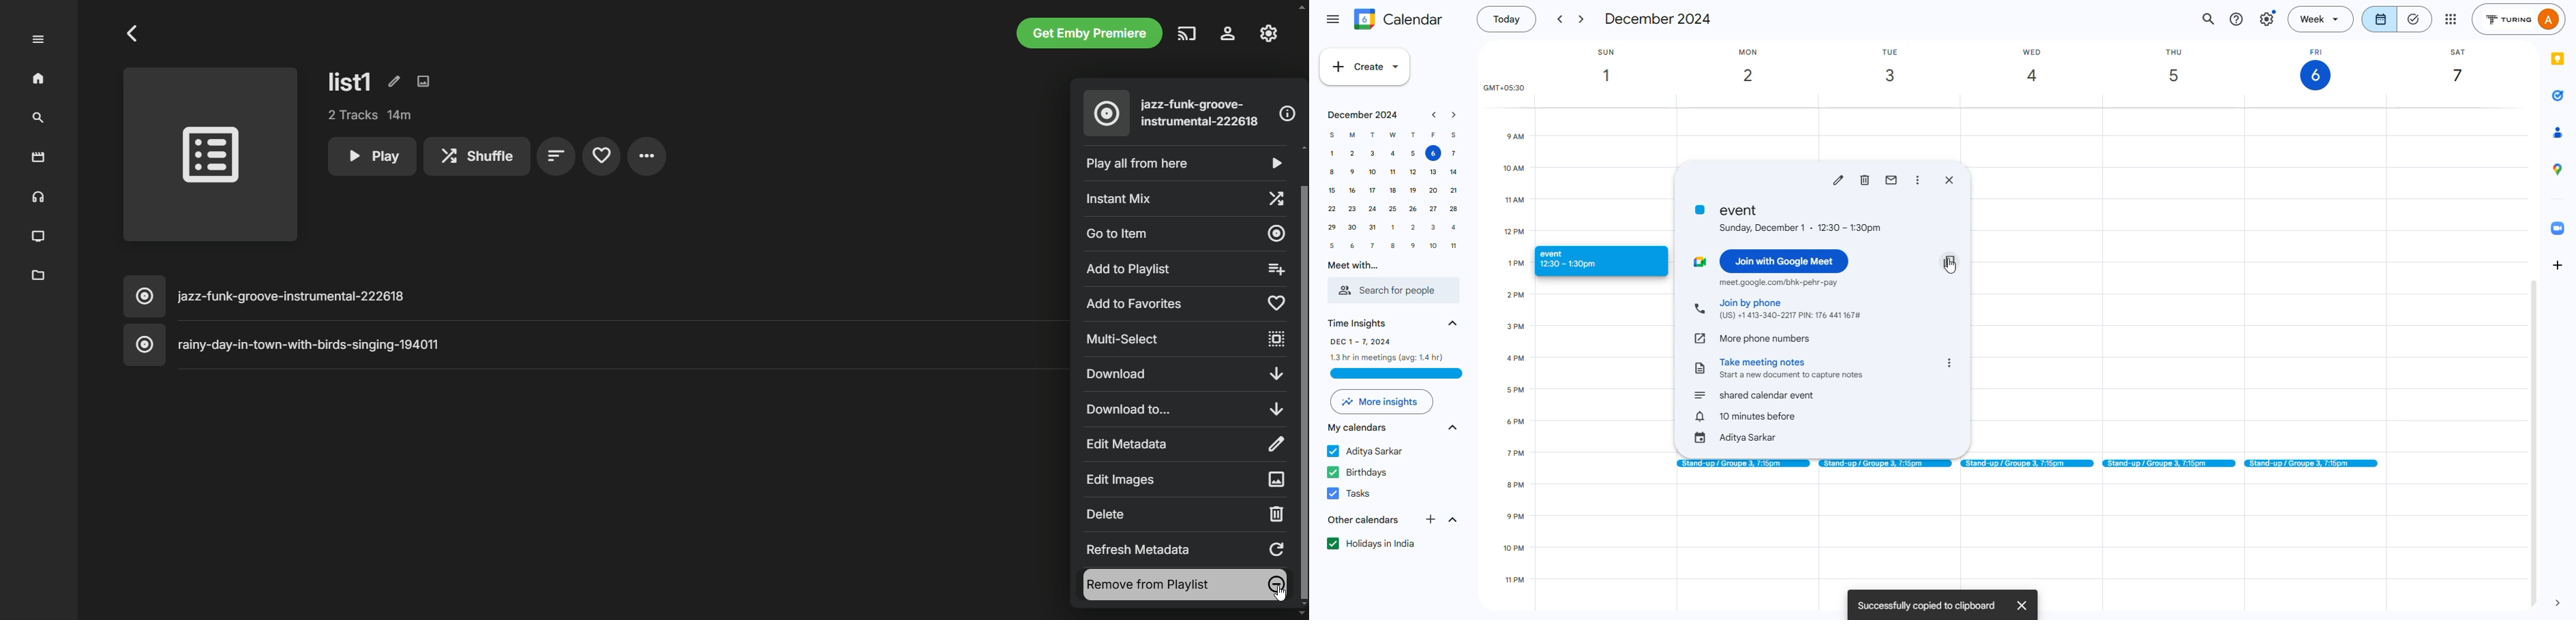 This screenshot has width=2576, height=644. I want to click on app, so click(2559, 226).